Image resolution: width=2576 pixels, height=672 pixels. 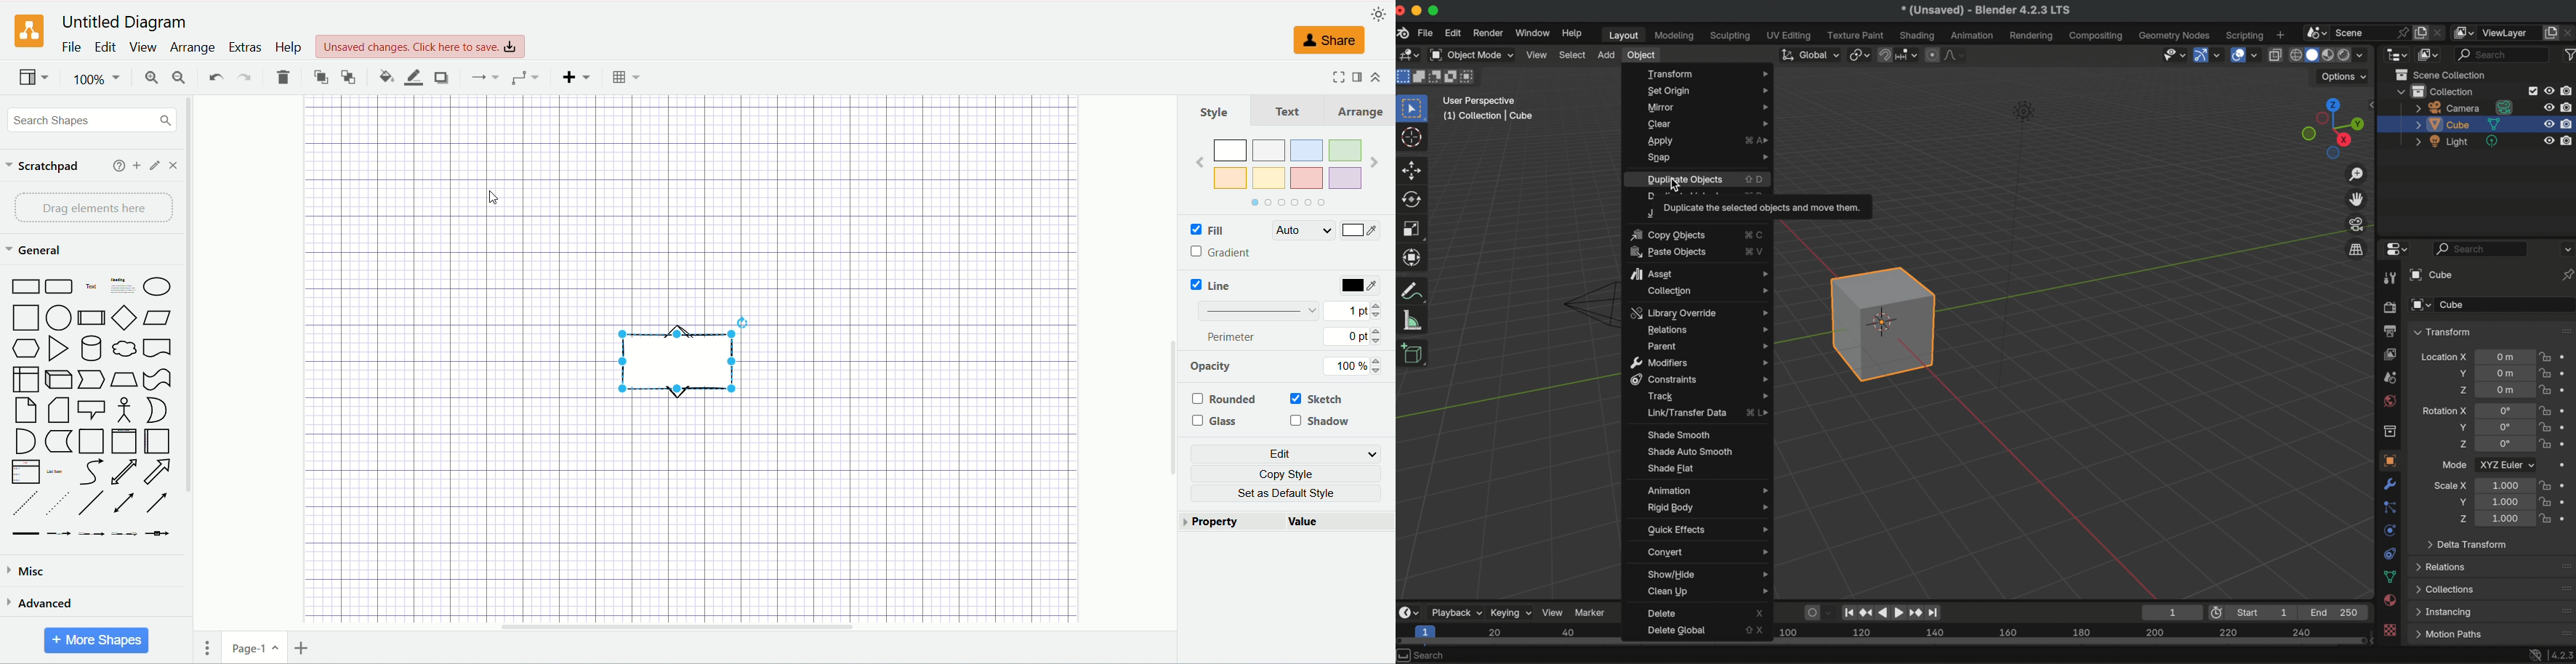 I want to click on gradient, so click(x=1235, y=251).